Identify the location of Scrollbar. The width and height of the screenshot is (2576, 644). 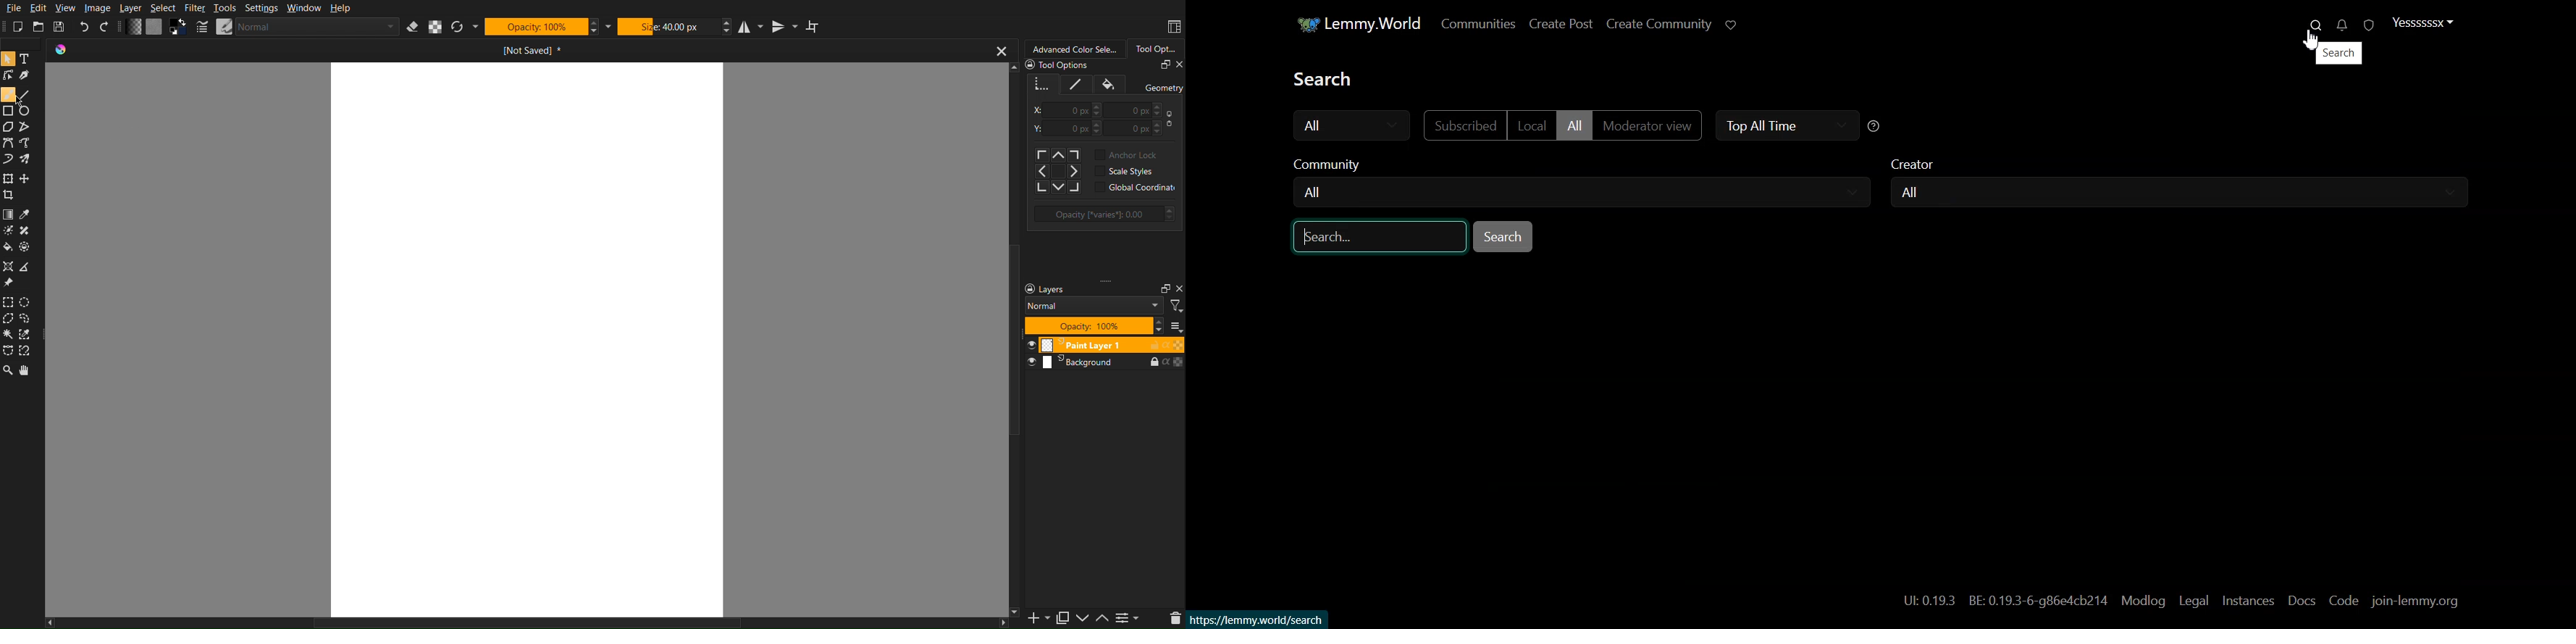
(1011, 340).